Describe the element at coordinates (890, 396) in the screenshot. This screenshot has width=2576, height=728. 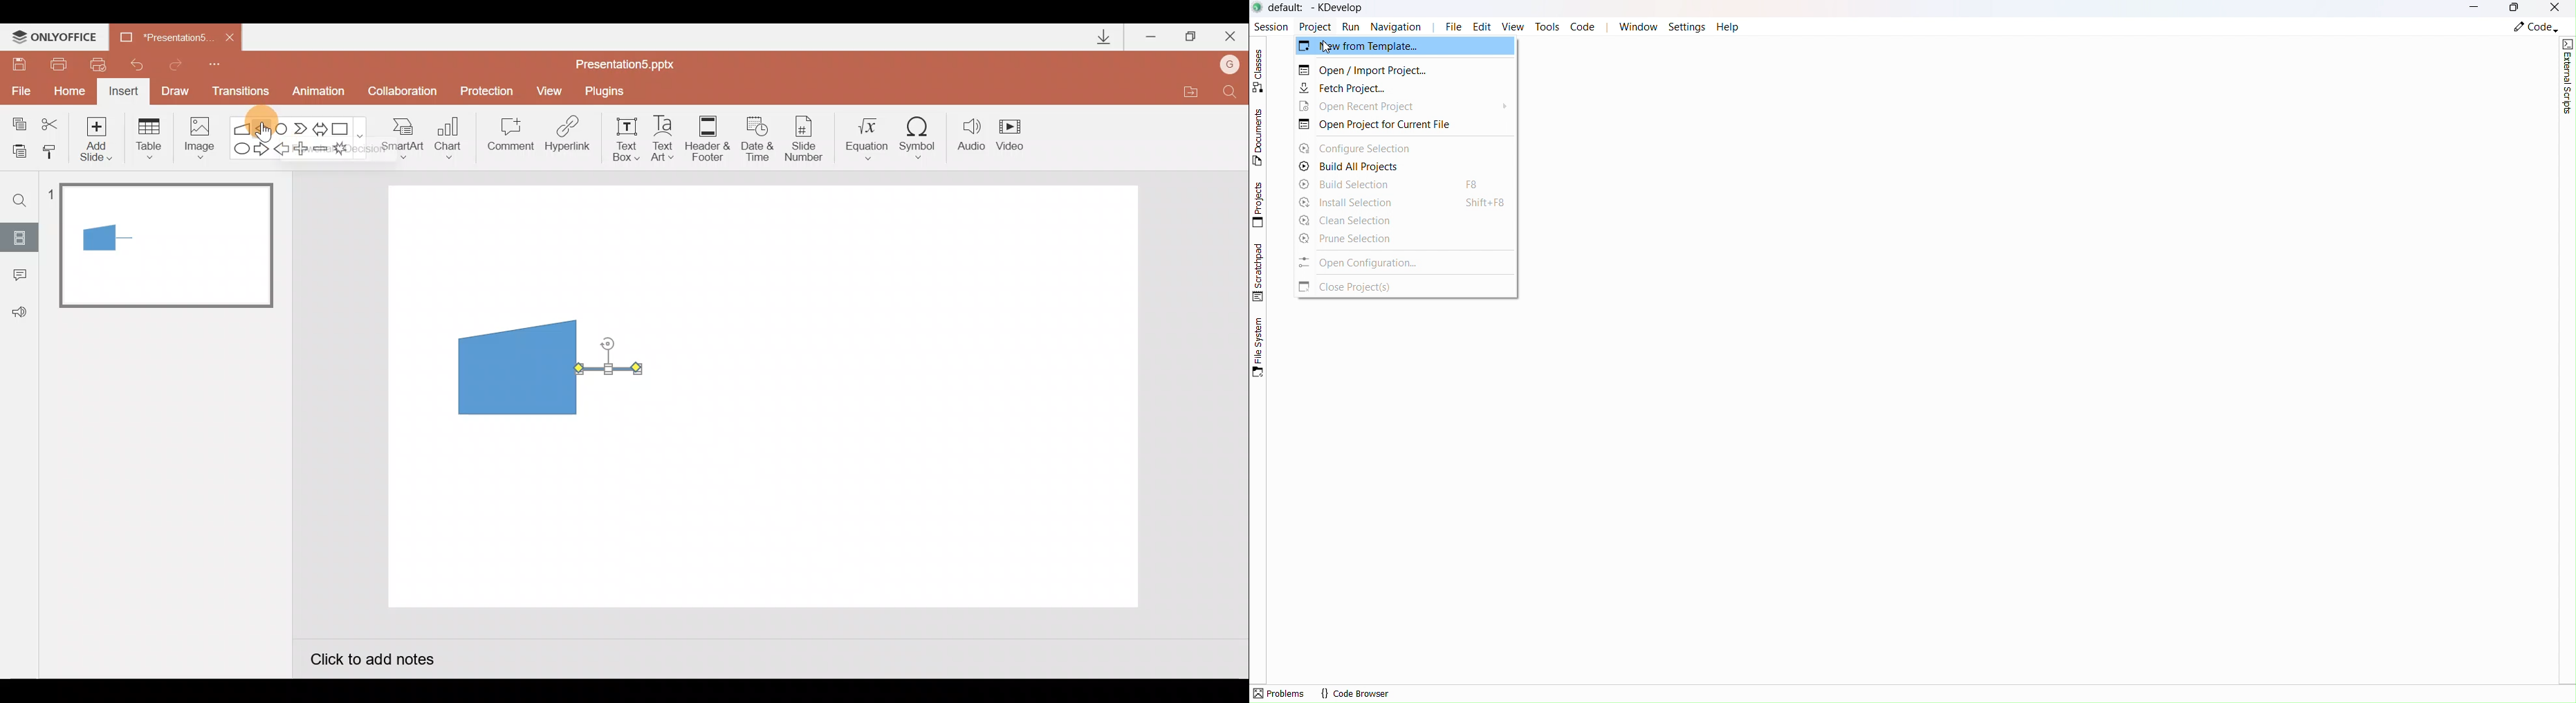
I see `Presentation slide` at that location.